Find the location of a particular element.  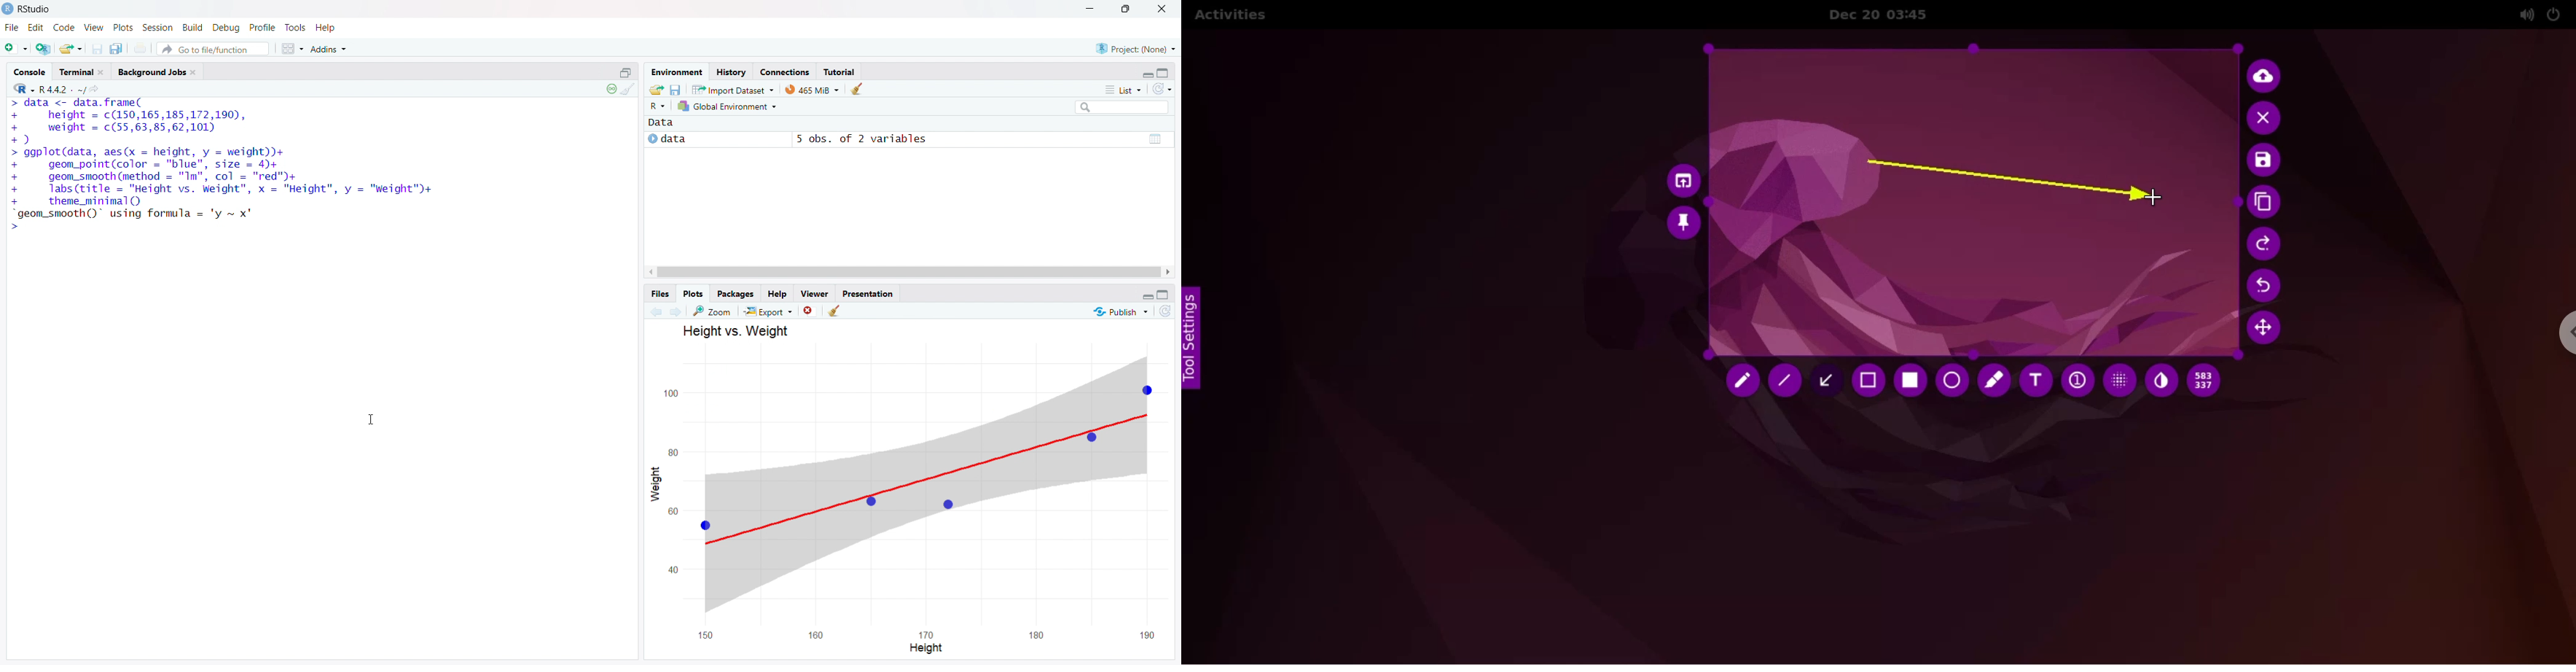

plots is located at coordinates (694, 294).